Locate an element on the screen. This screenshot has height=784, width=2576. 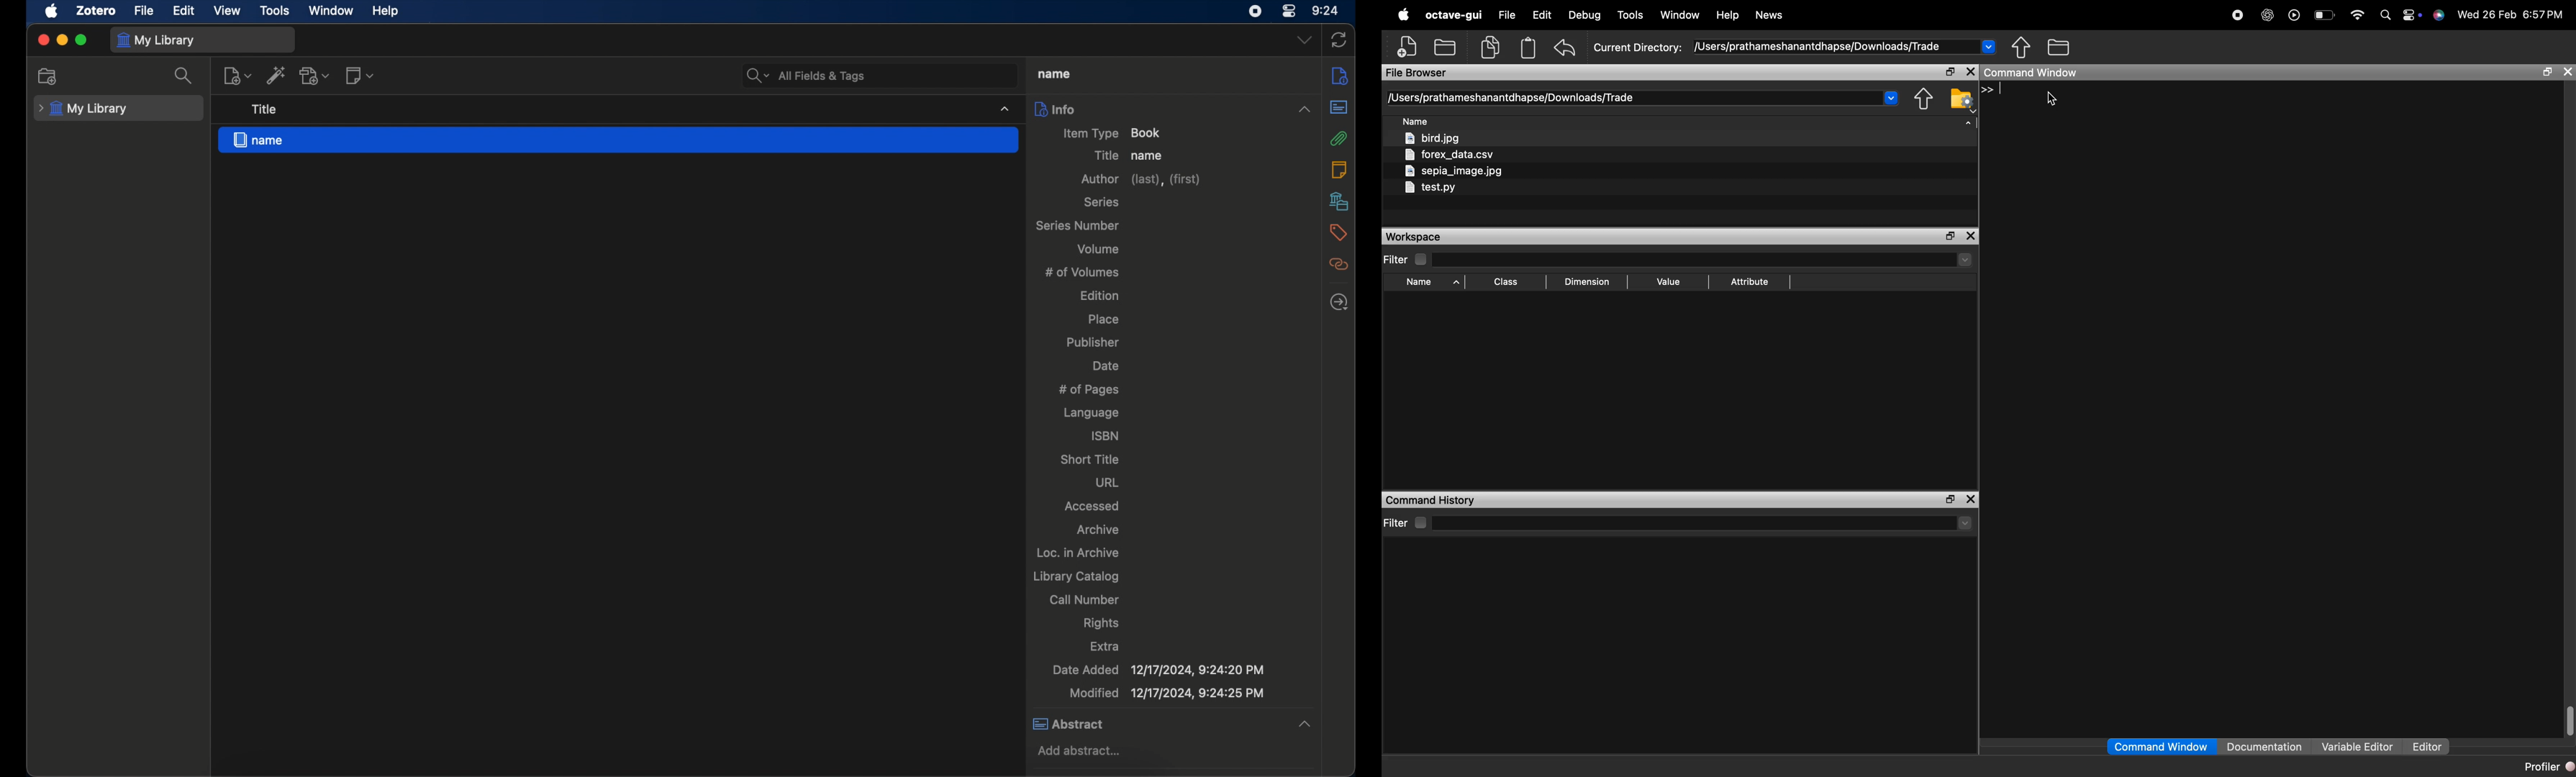
close is located at coordinates (1971, 500).